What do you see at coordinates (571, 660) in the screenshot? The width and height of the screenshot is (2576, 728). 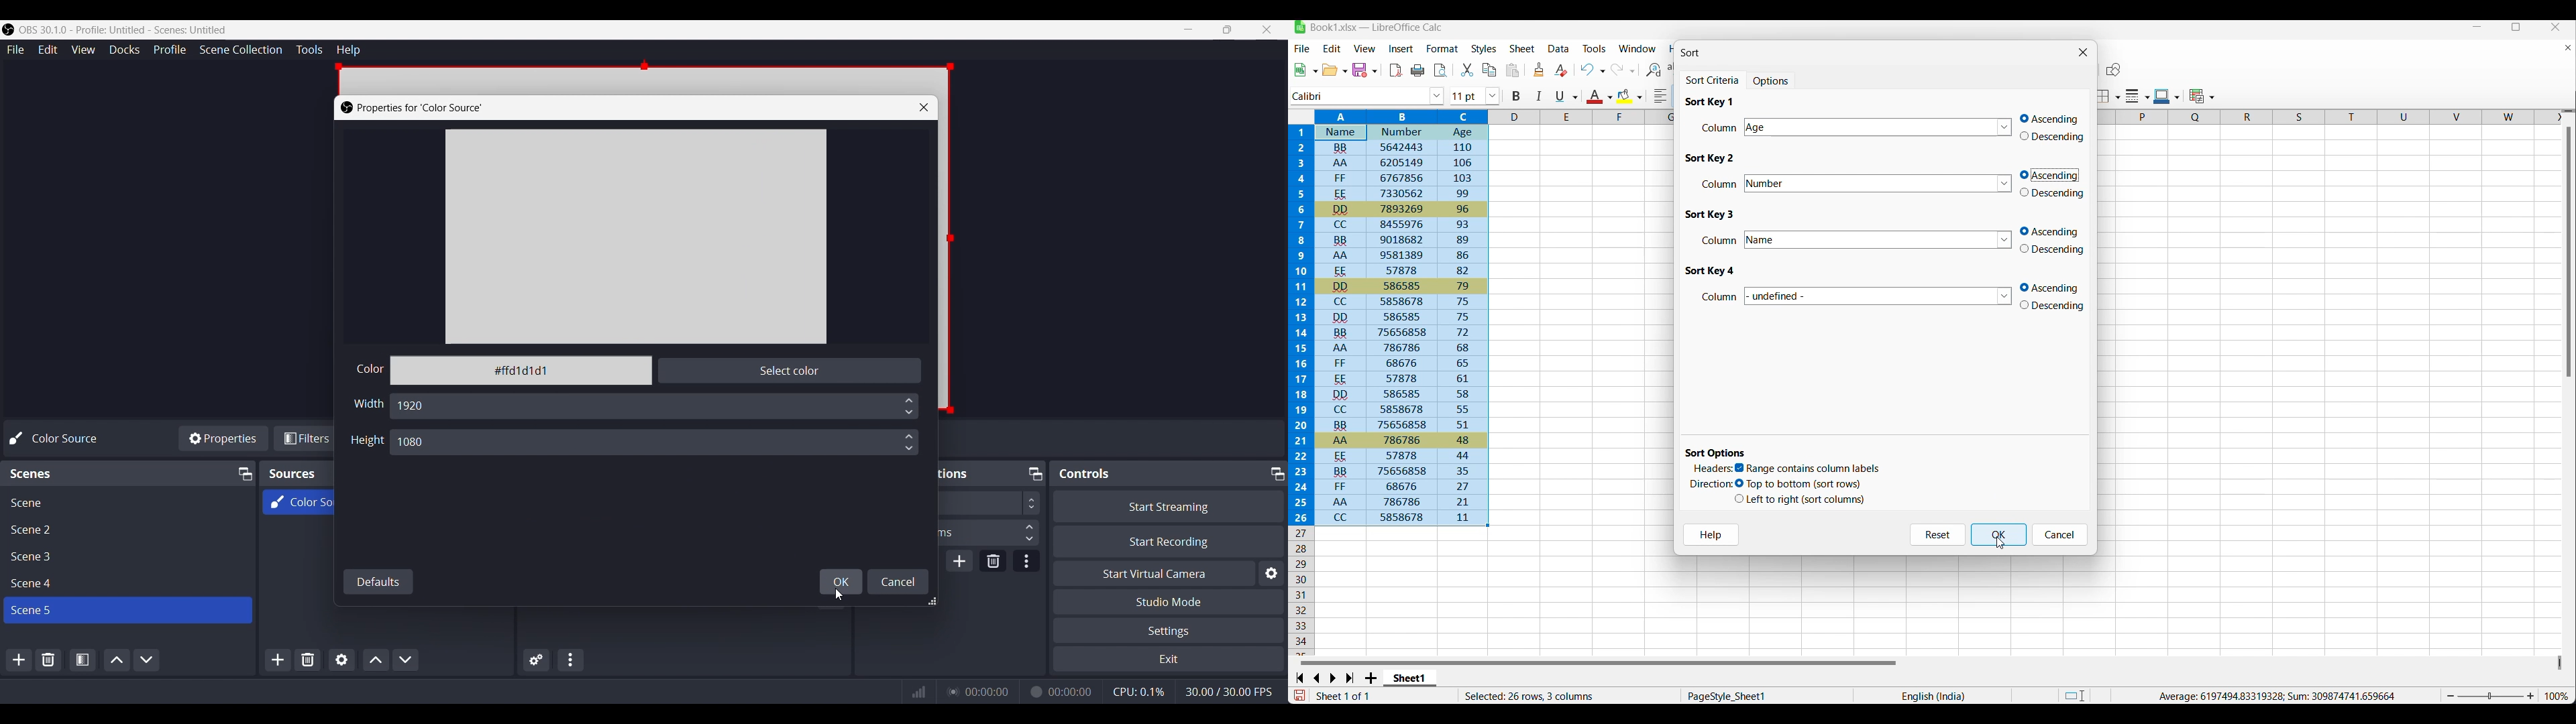 I see `Audio Mixer Menu` at bounding box center [571, 660].